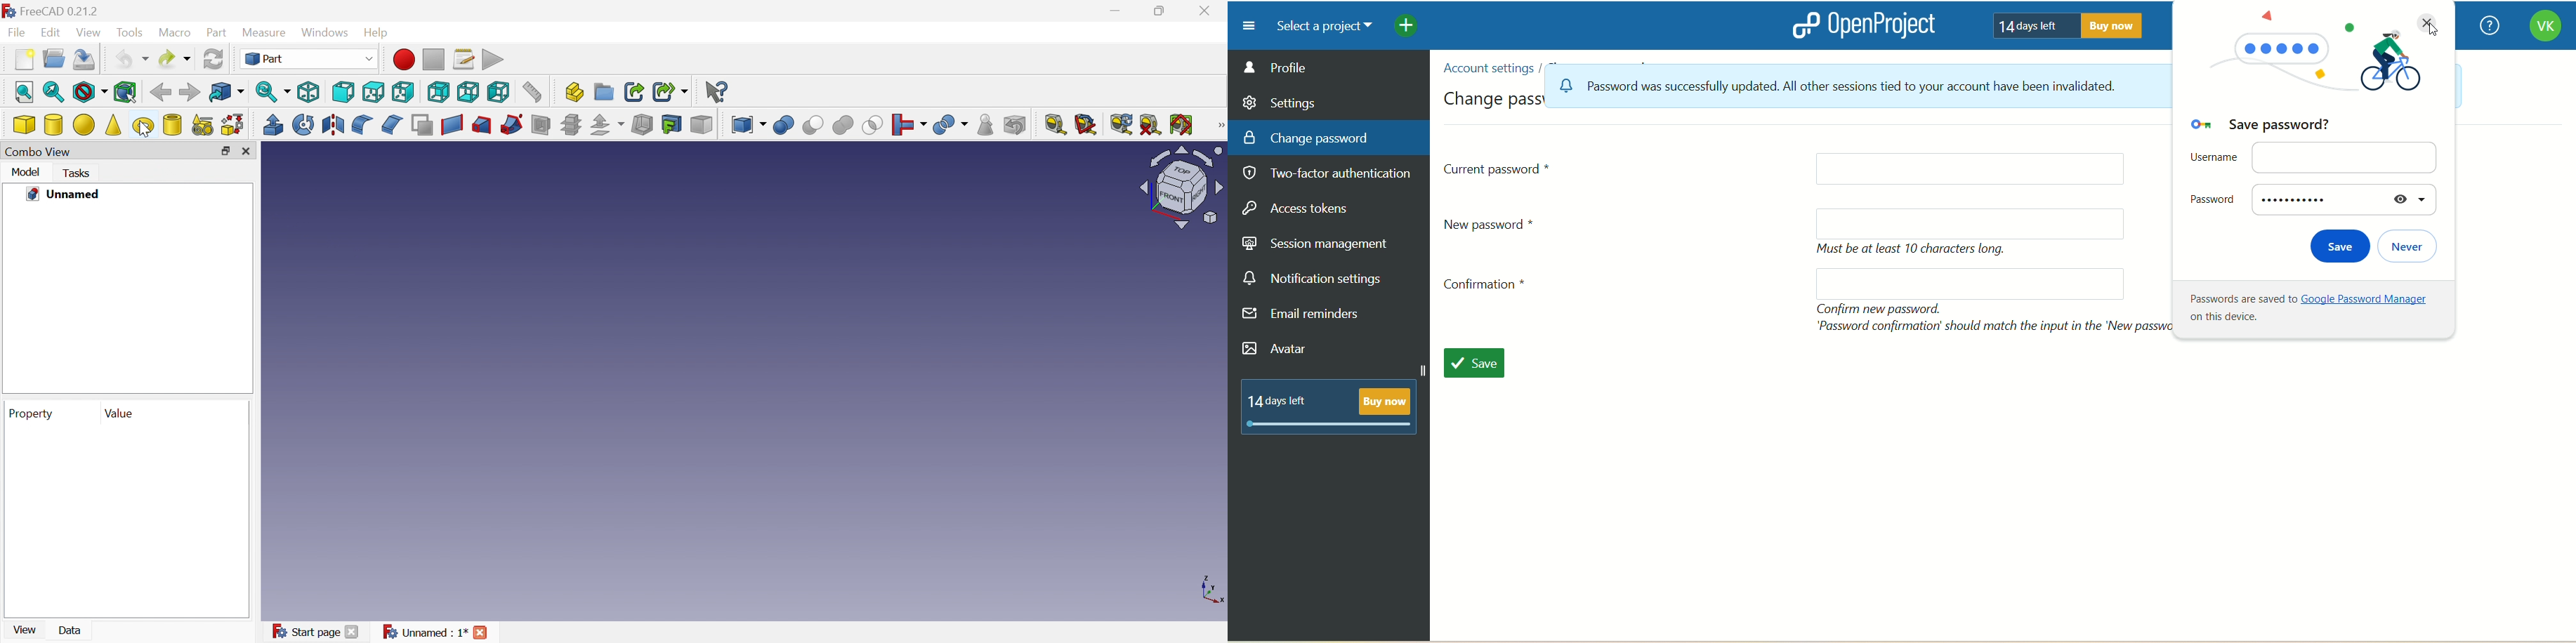  Describe the element at coordinates (605, 91) in the screenshot. I see `Create group` at that location.